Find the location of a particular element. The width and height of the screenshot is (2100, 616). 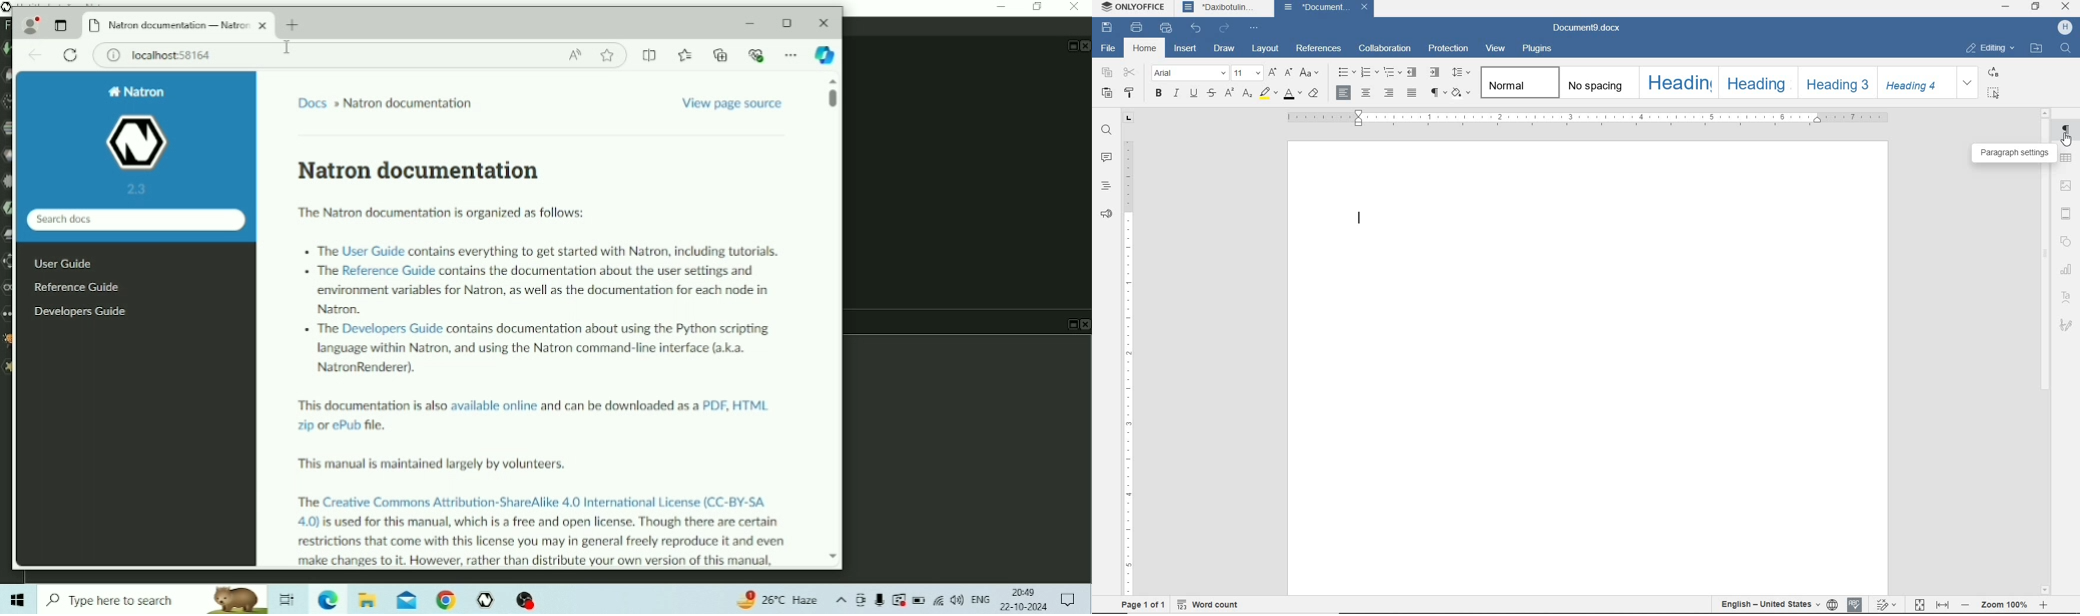

Maximize is located at coordinates (788, 23).